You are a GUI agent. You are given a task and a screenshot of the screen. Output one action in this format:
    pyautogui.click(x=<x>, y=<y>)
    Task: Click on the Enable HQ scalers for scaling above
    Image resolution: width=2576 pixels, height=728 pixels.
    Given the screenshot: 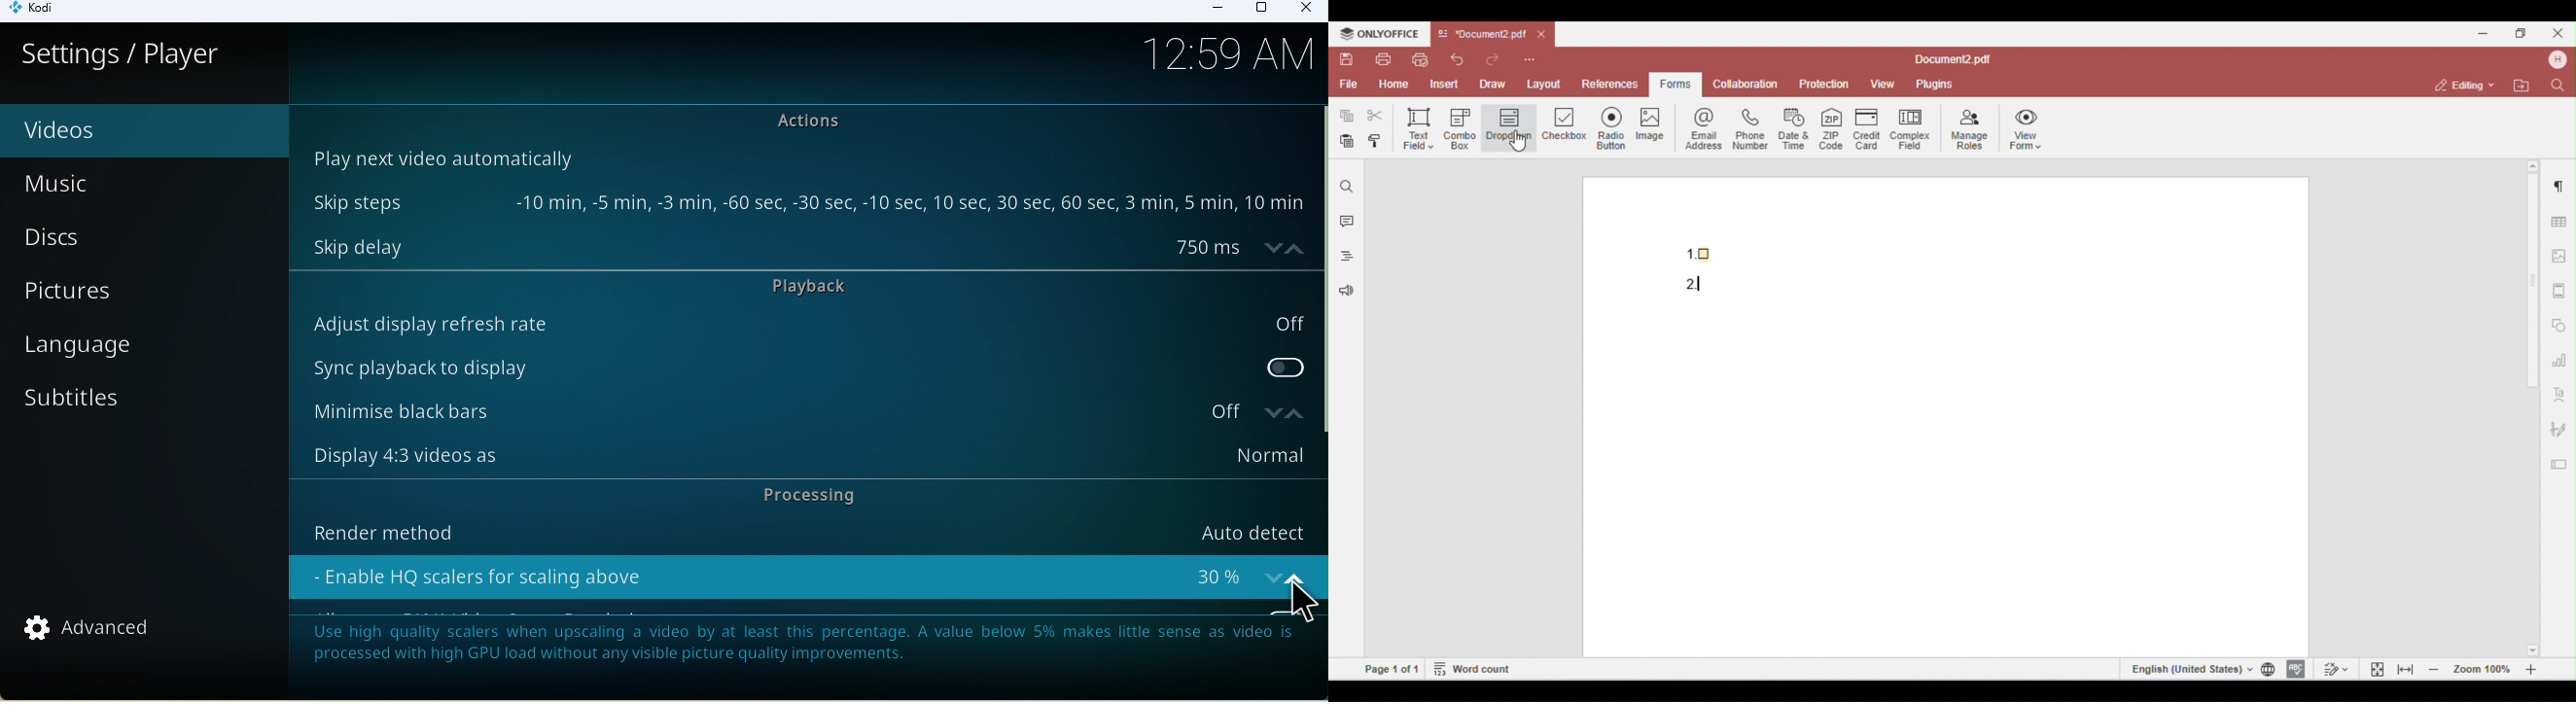 What is the action you would take?
    pyautogui.click(x=778, y=573)
    